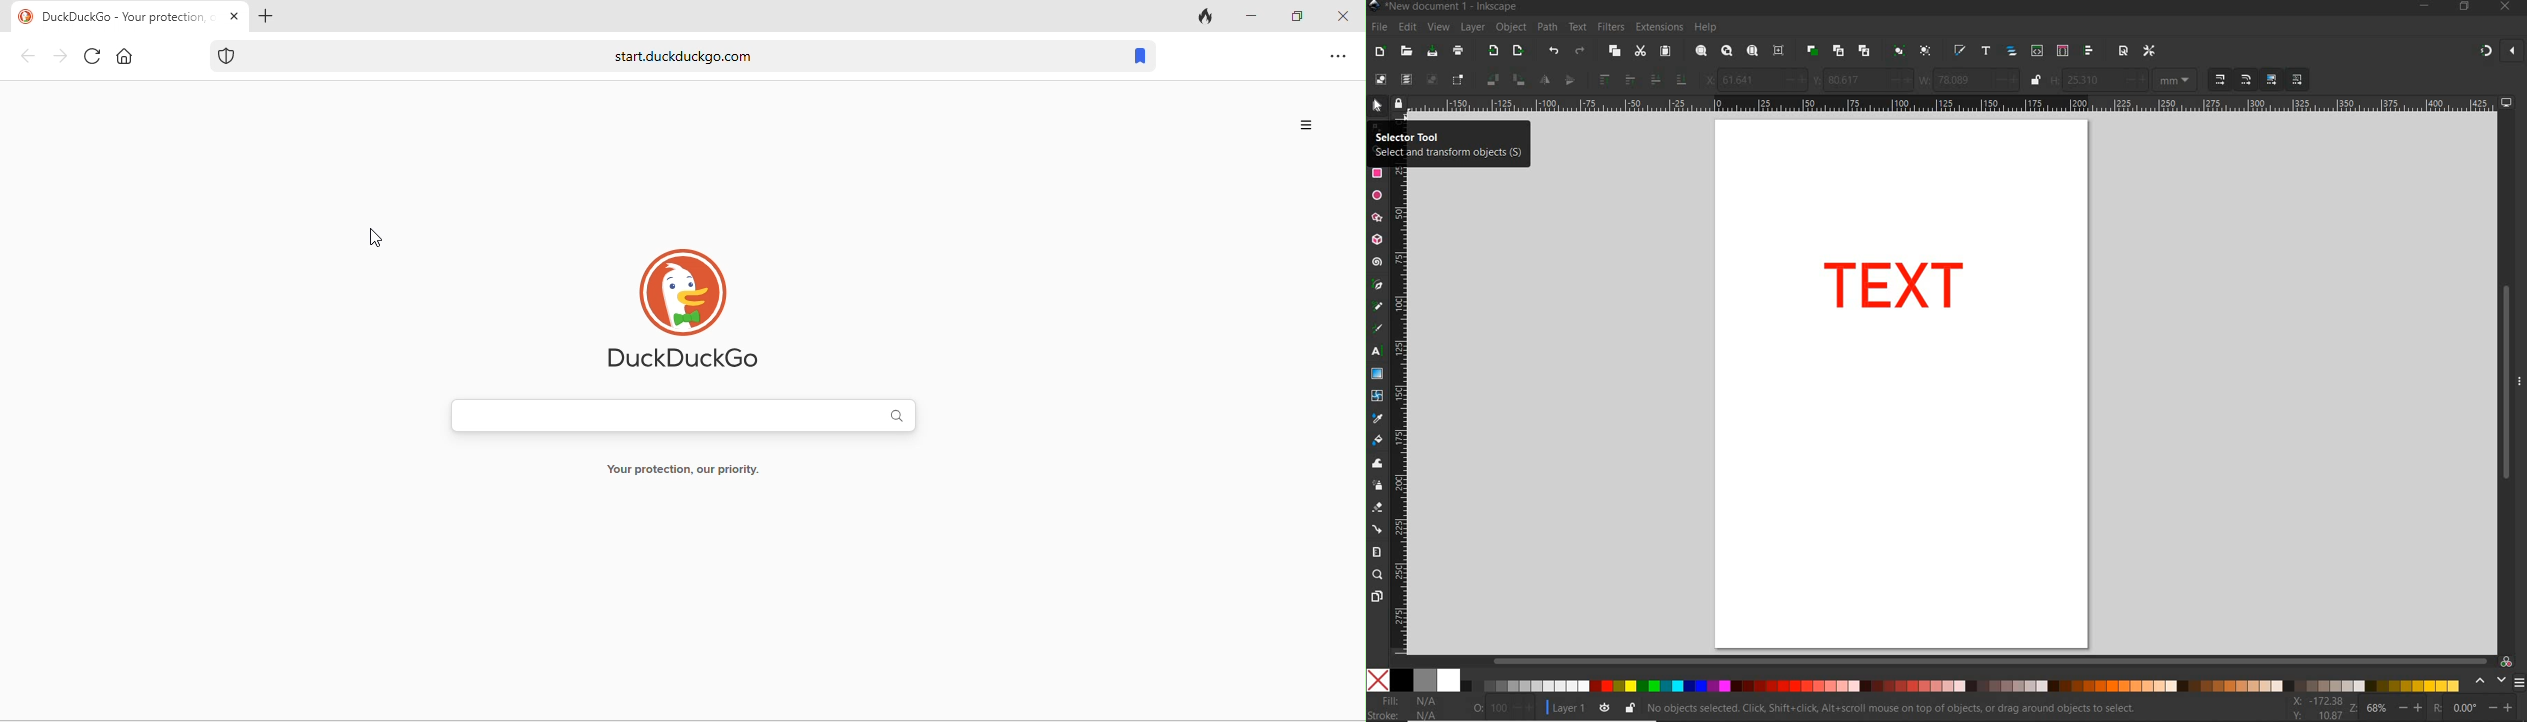  What do you see at coordinates (1407, 50) in the screenshot?
I see `open file dialog` at bounding box center [1407, 50].